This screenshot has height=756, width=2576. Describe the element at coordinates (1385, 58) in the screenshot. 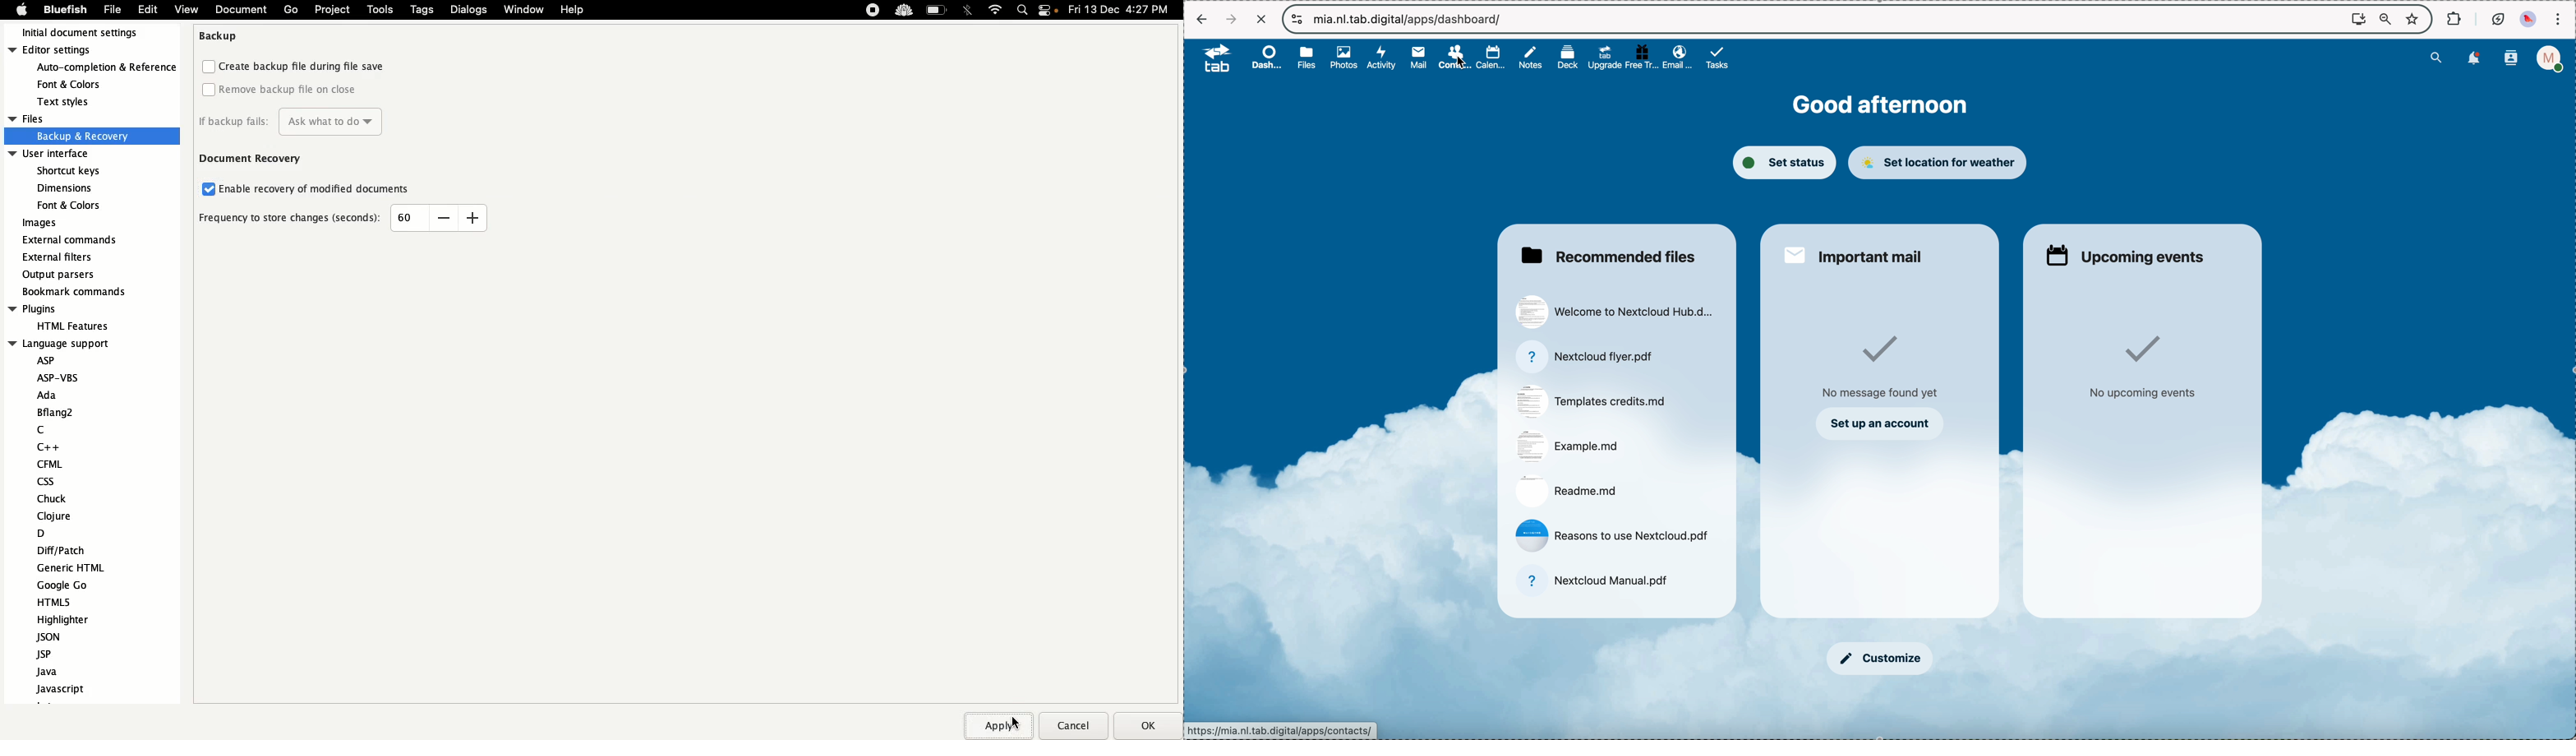

I see `activity` at that location.